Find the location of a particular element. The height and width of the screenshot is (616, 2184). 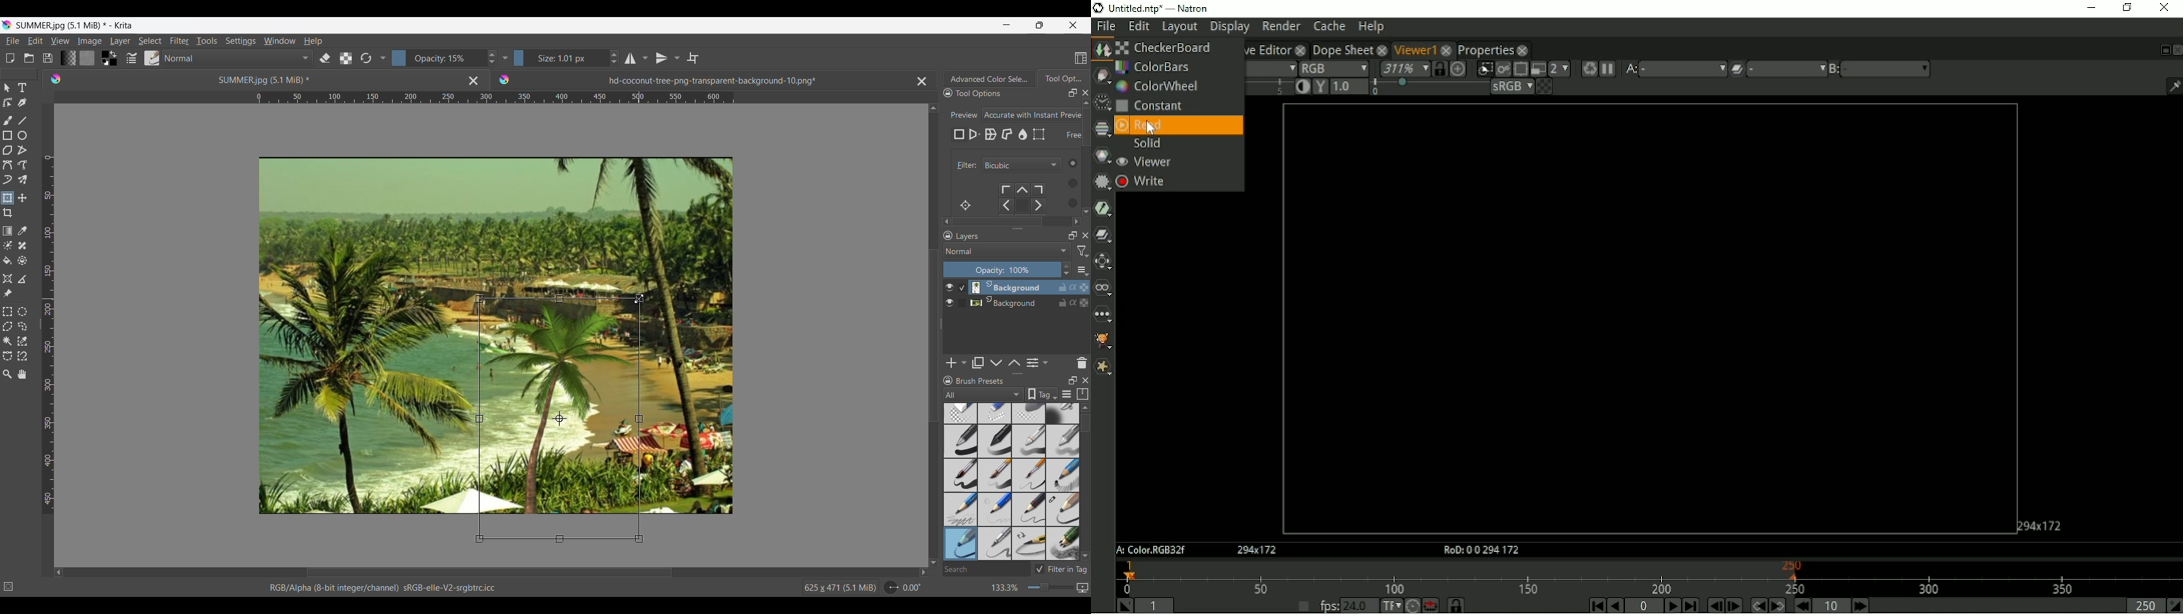

File is located at coordinates (12, 41).